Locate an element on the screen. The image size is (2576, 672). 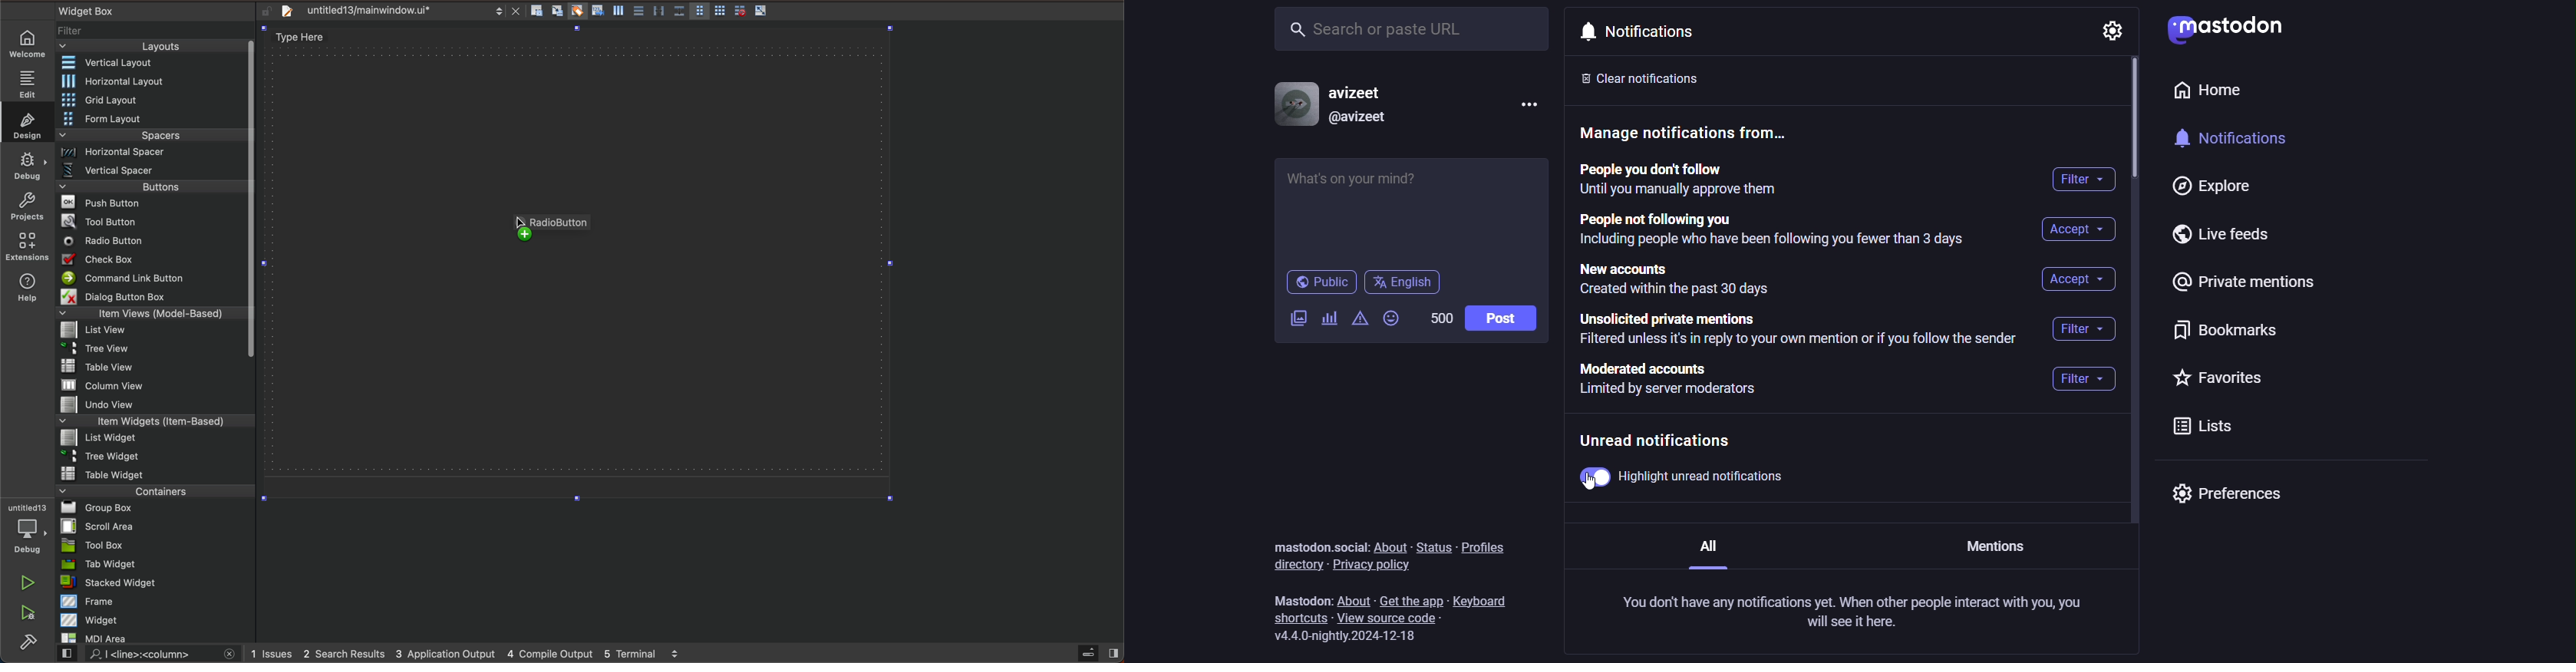
favorites is located at coordinates (2220, 379).